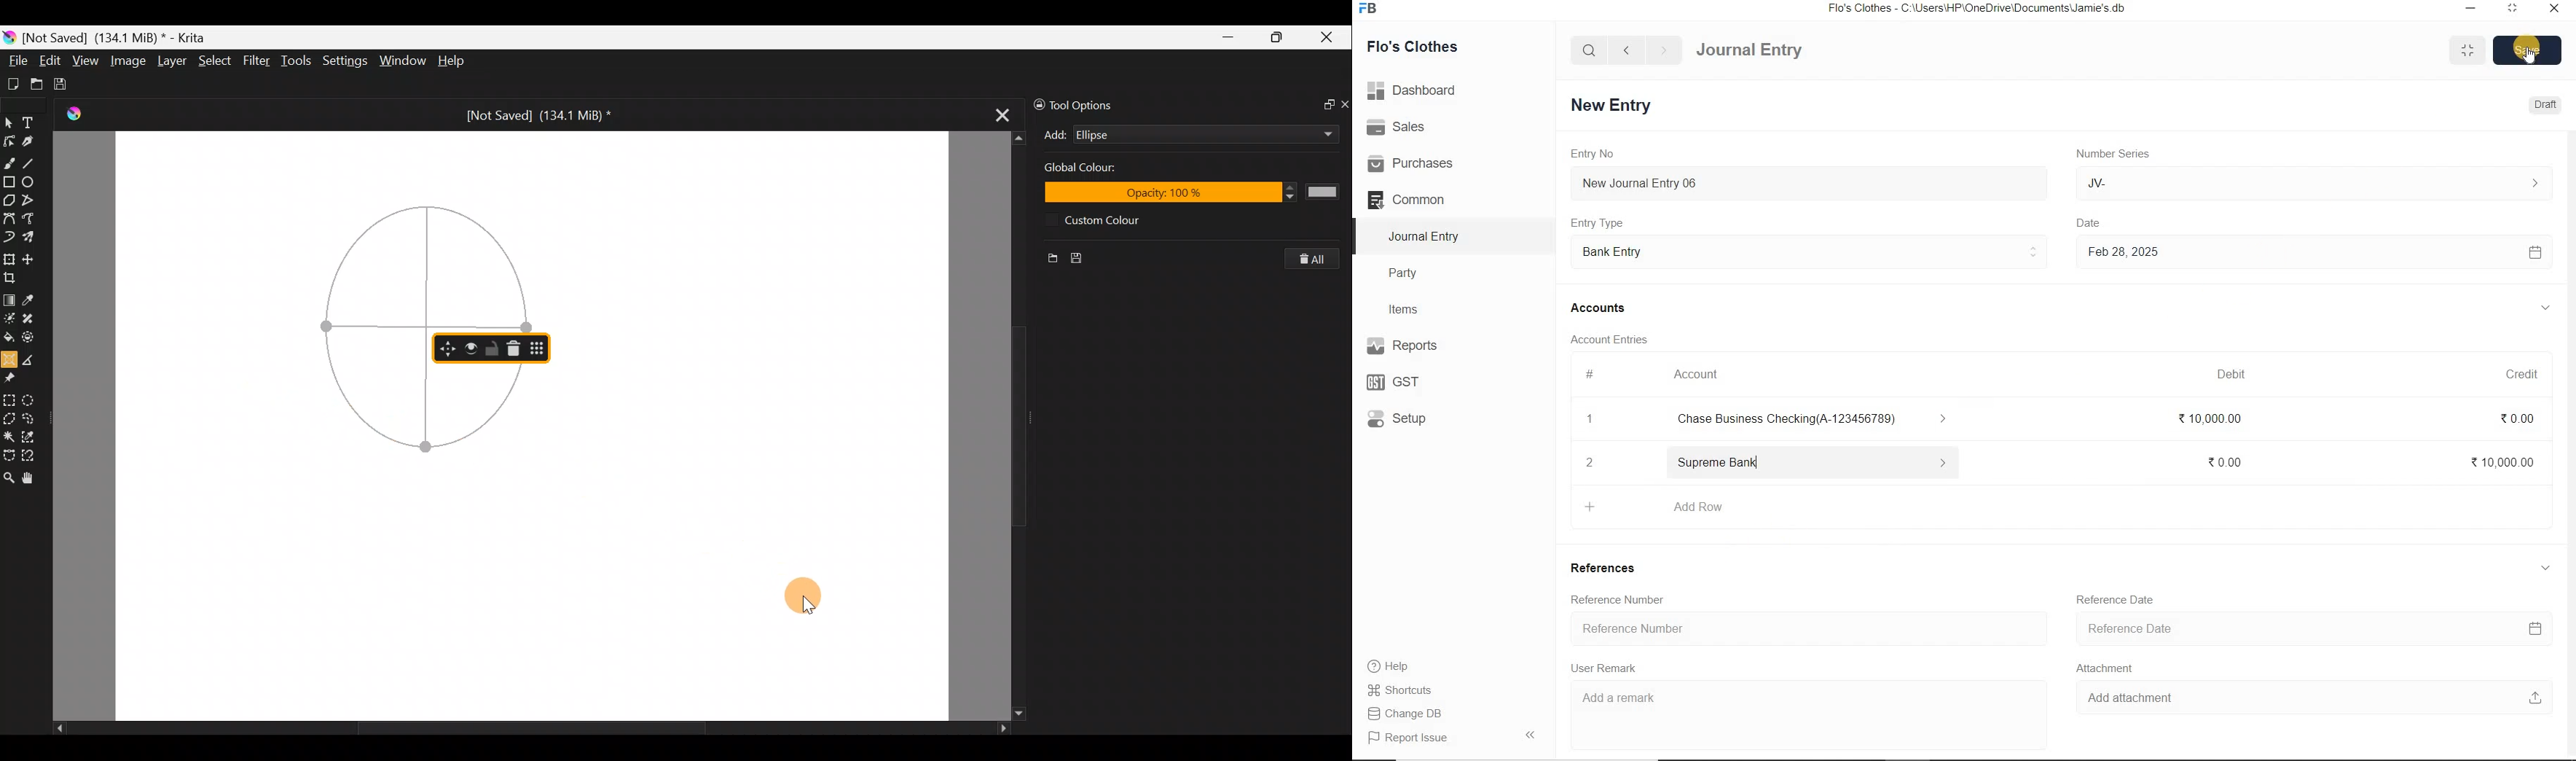  Describe the element at coordinates (2513, 372) in the screenshot. I see `Credit` at that location.